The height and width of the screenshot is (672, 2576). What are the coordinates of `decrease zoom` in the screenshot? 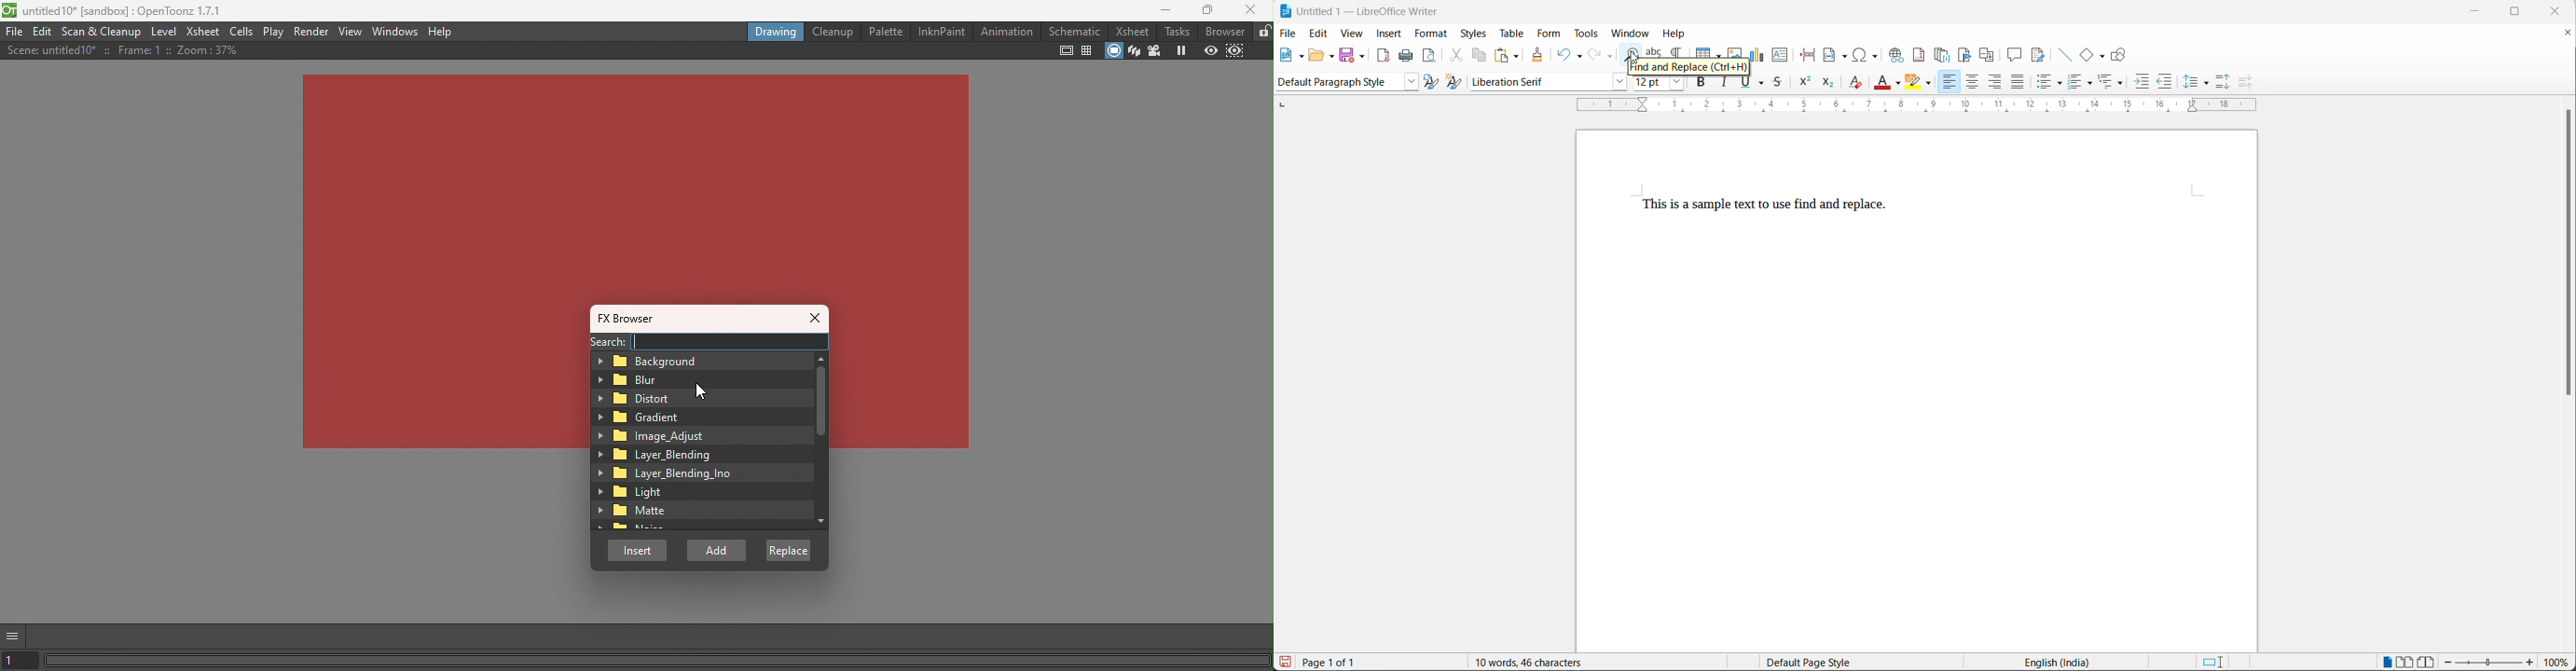 It's located at (2448, 662).